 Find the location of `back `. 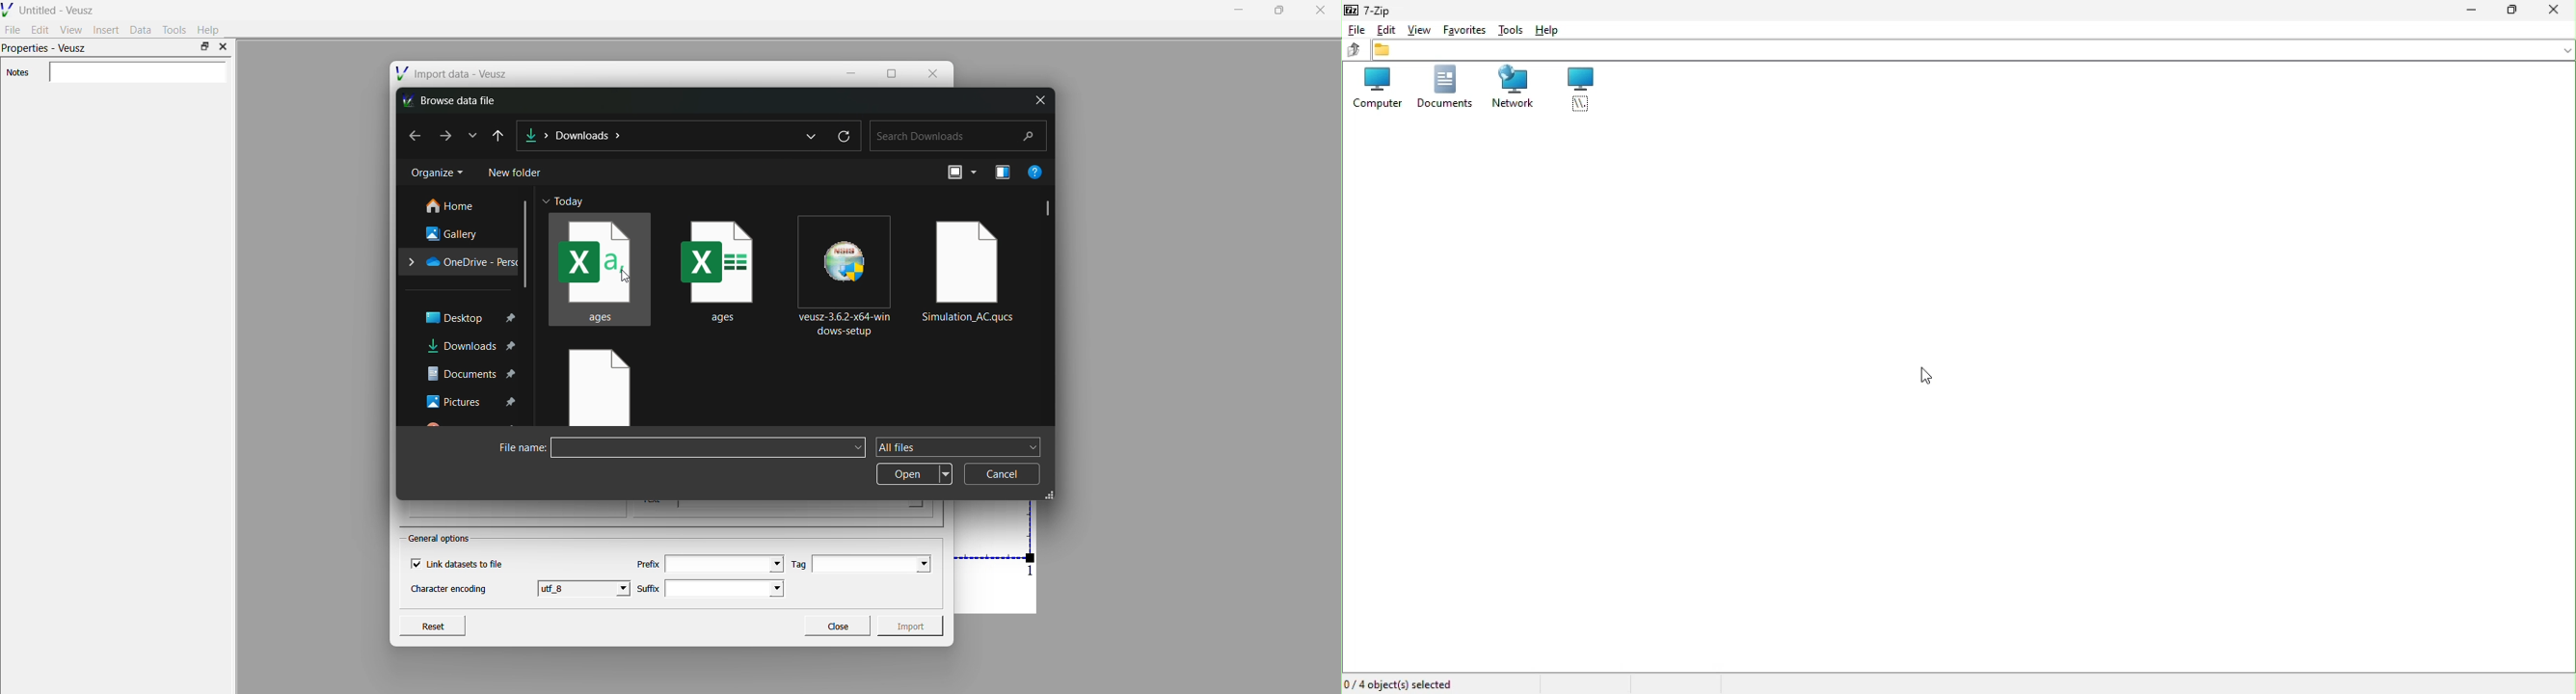

back  is located at coordinates (409, 135).